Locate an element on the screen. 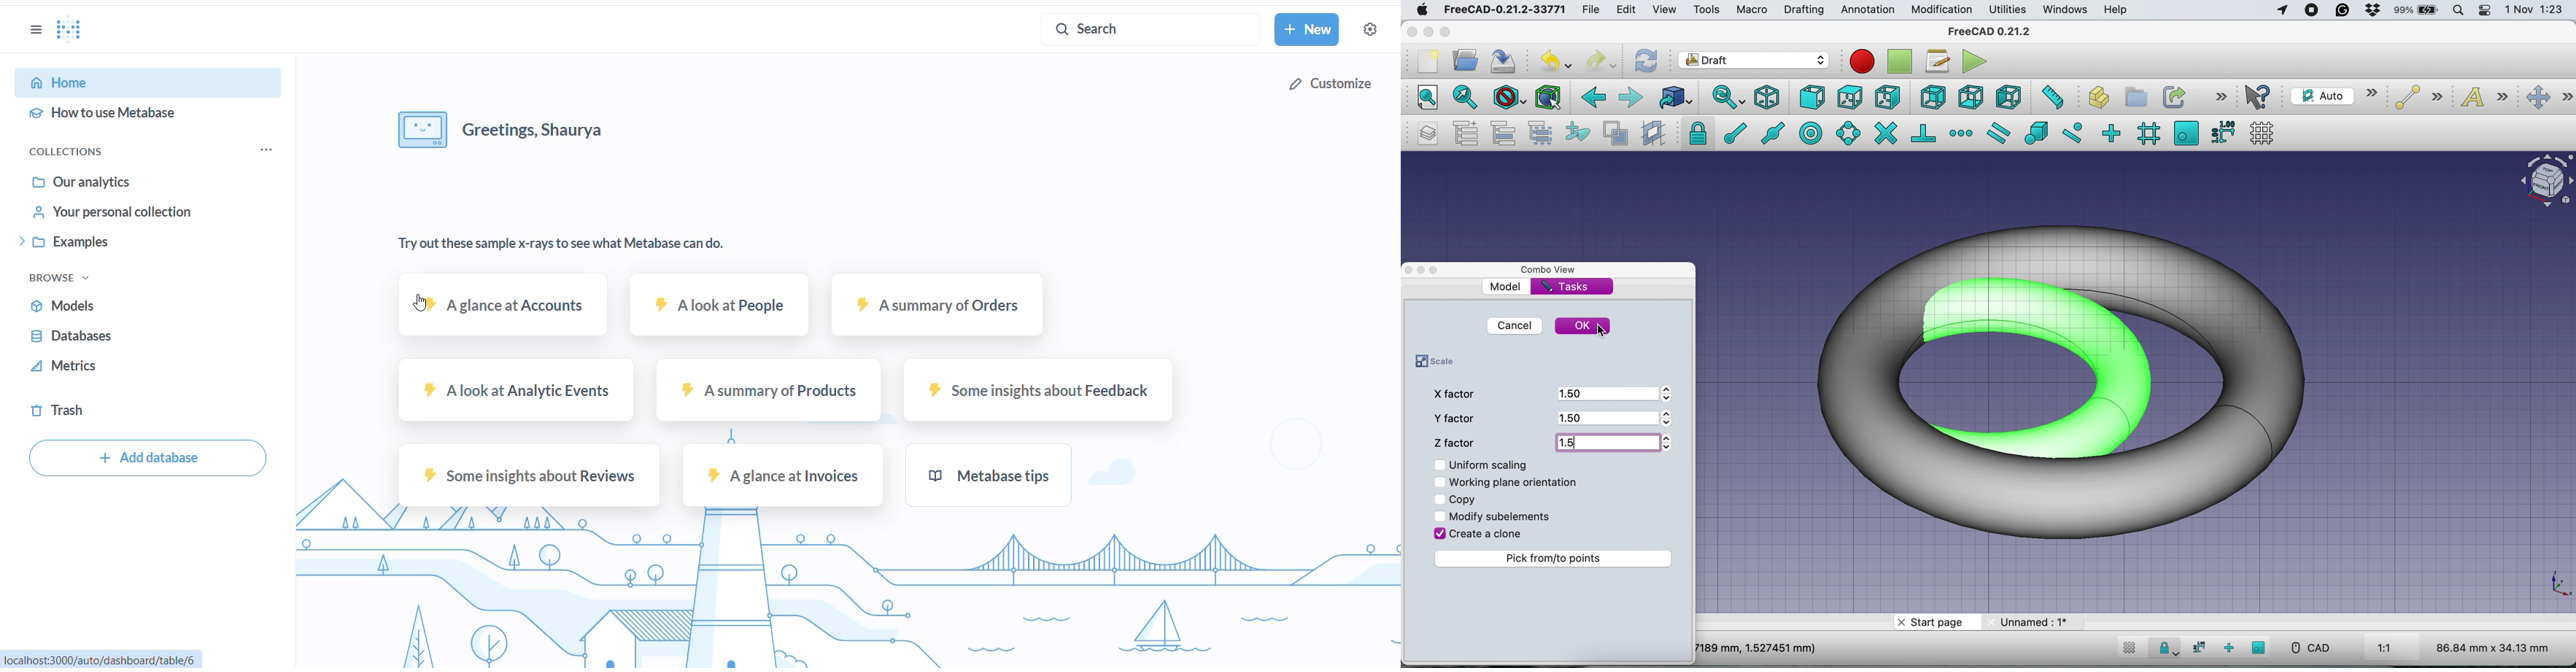 This screenshot has width=2576, height=672. snap extension is located at coordinates (1962, 132).